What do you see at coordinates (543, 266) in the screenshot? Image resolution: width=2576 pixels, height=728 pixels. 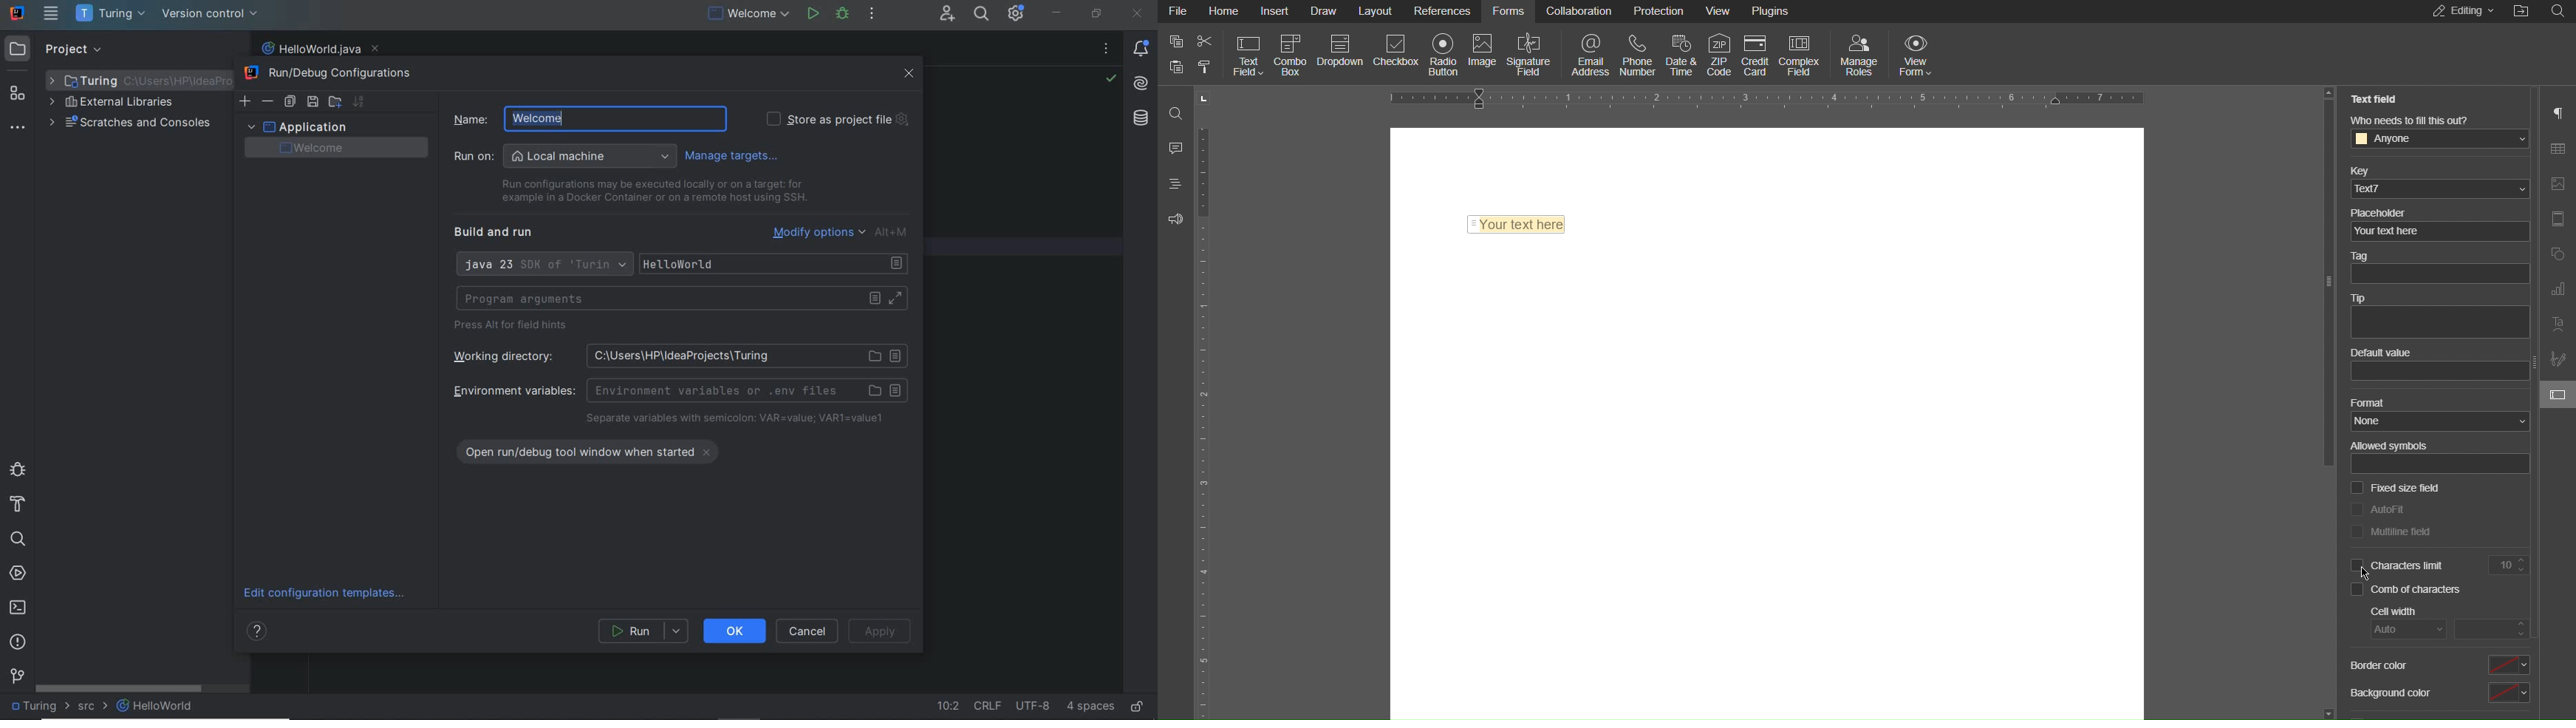 I see `java 23` at bounding box center [543, 266].